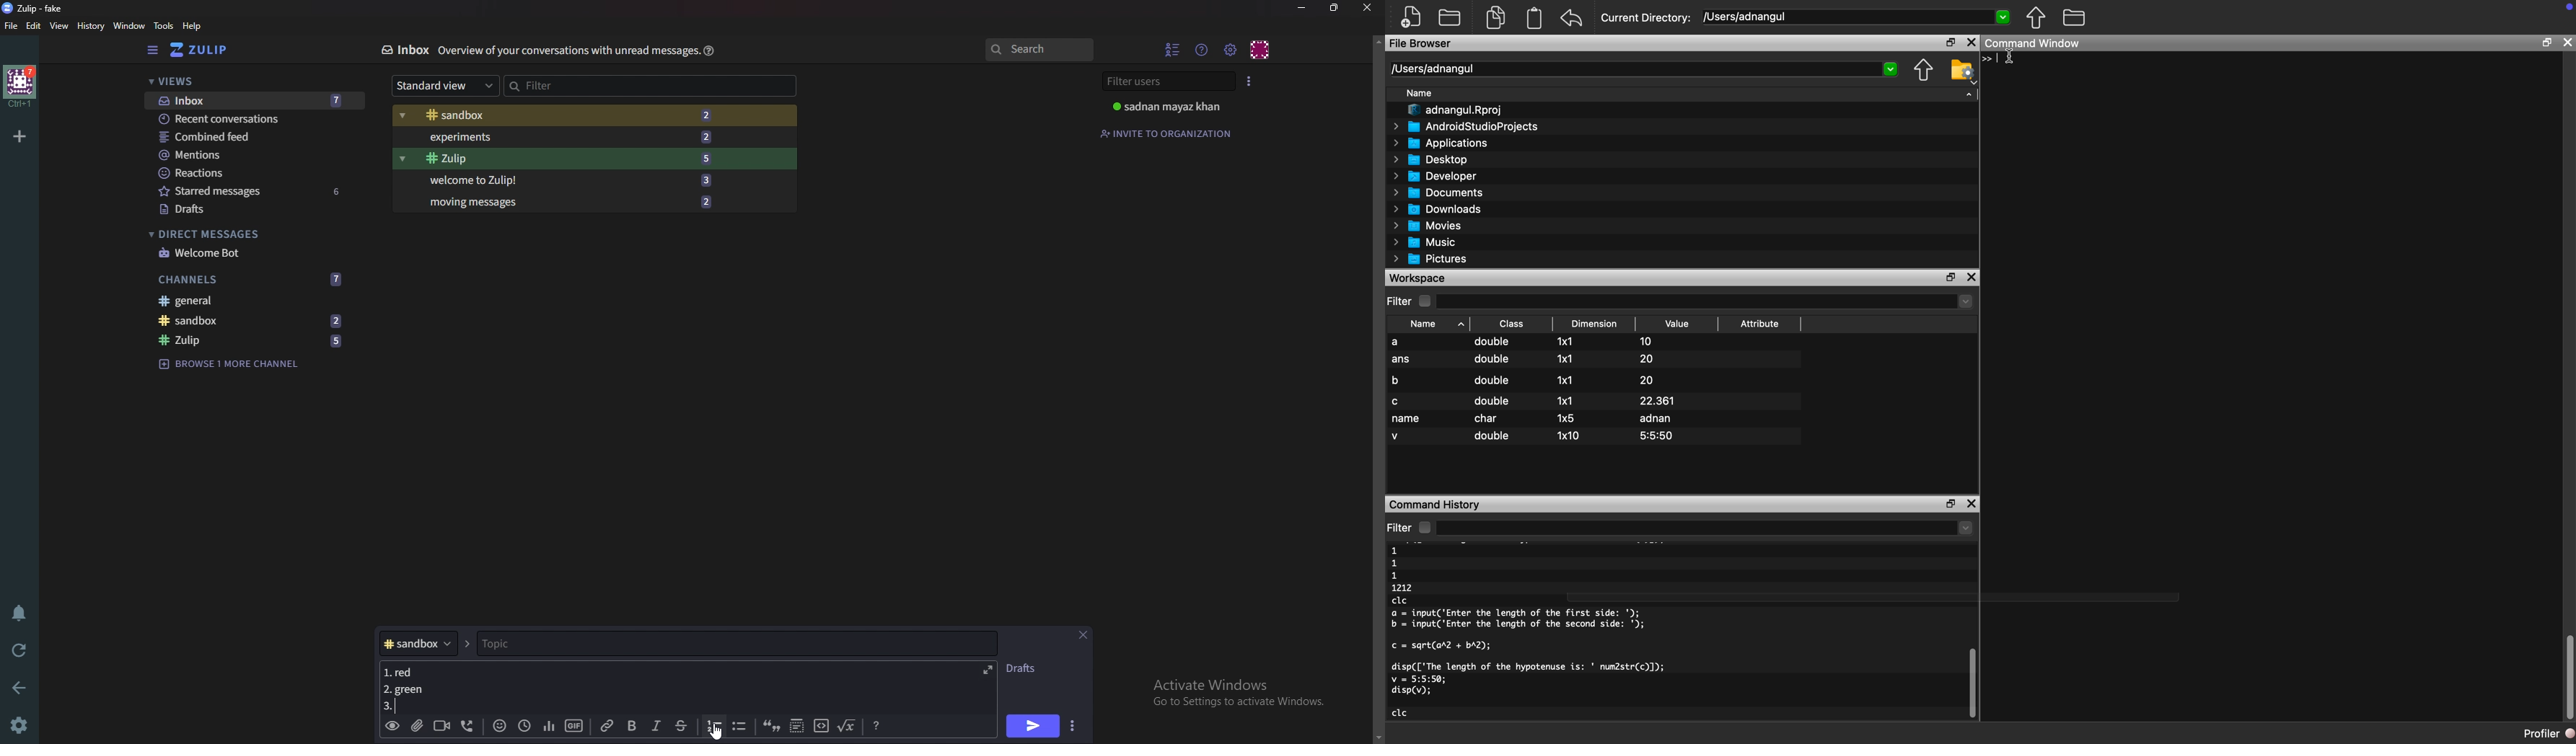  Describe the element at coordinates (523, 725) in the screenshot. I see `Global time` at that location.